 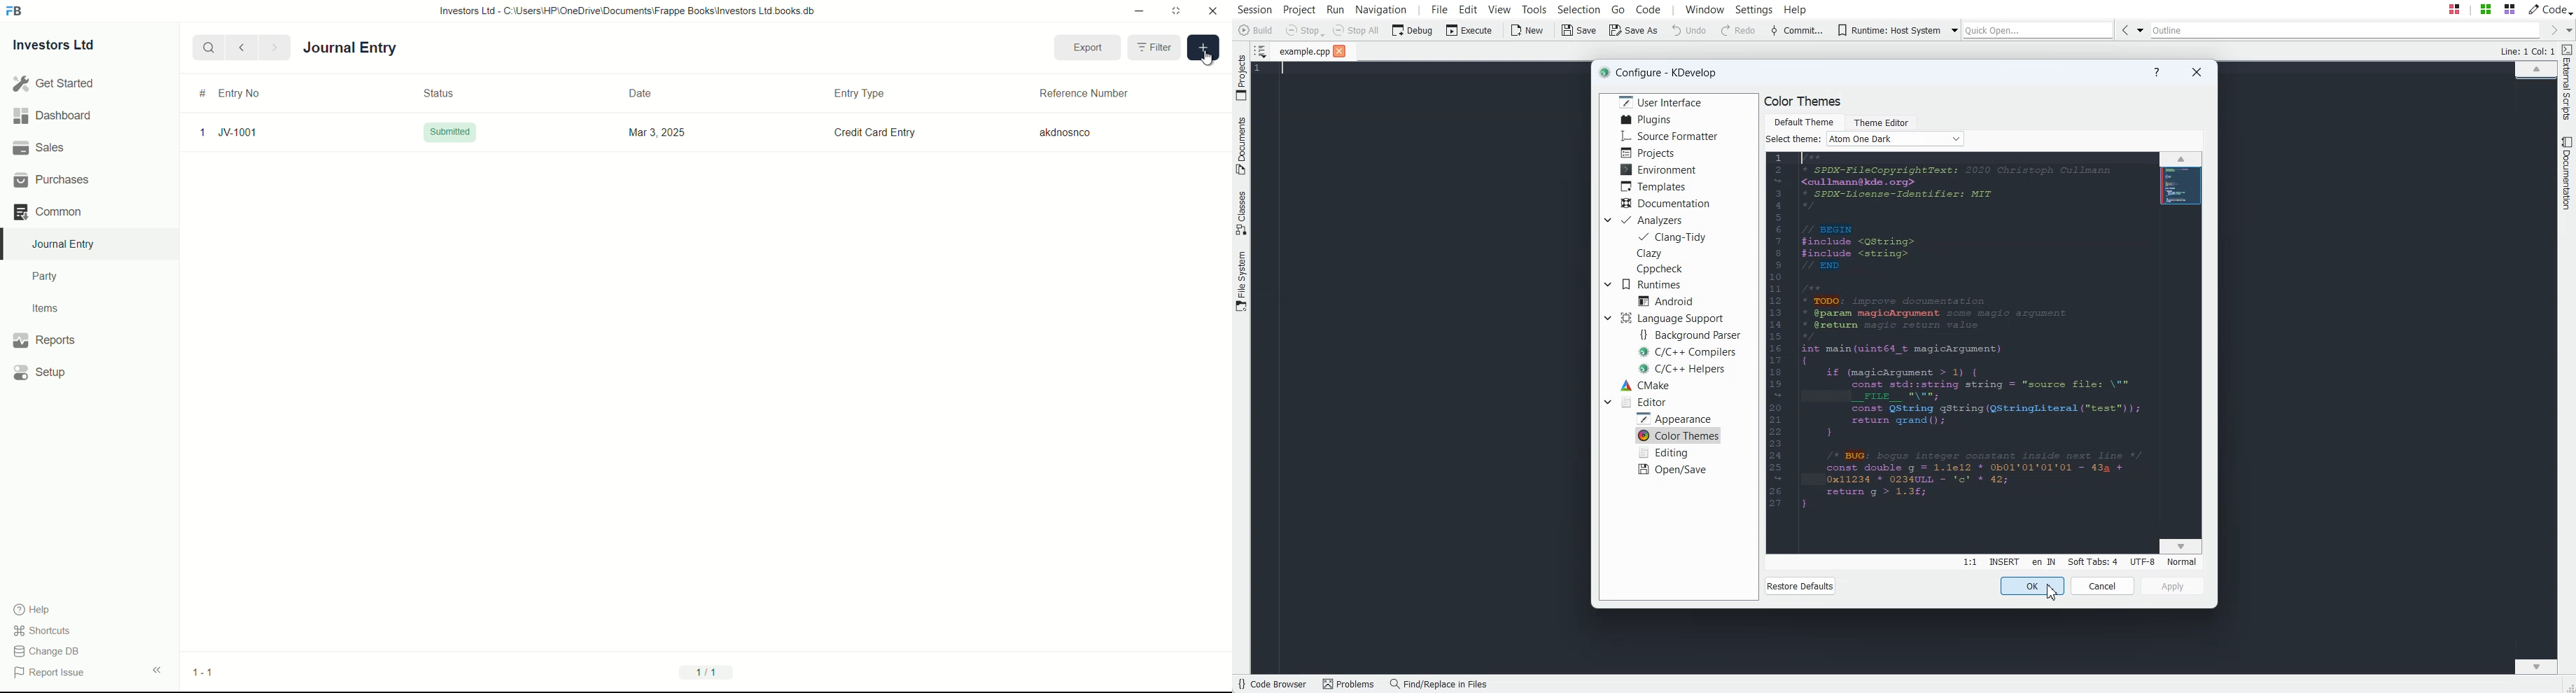 What do you see at coordinates (157, 669) in the screenshot?
I see `expand/collapse` at bounding box center [157, 669].